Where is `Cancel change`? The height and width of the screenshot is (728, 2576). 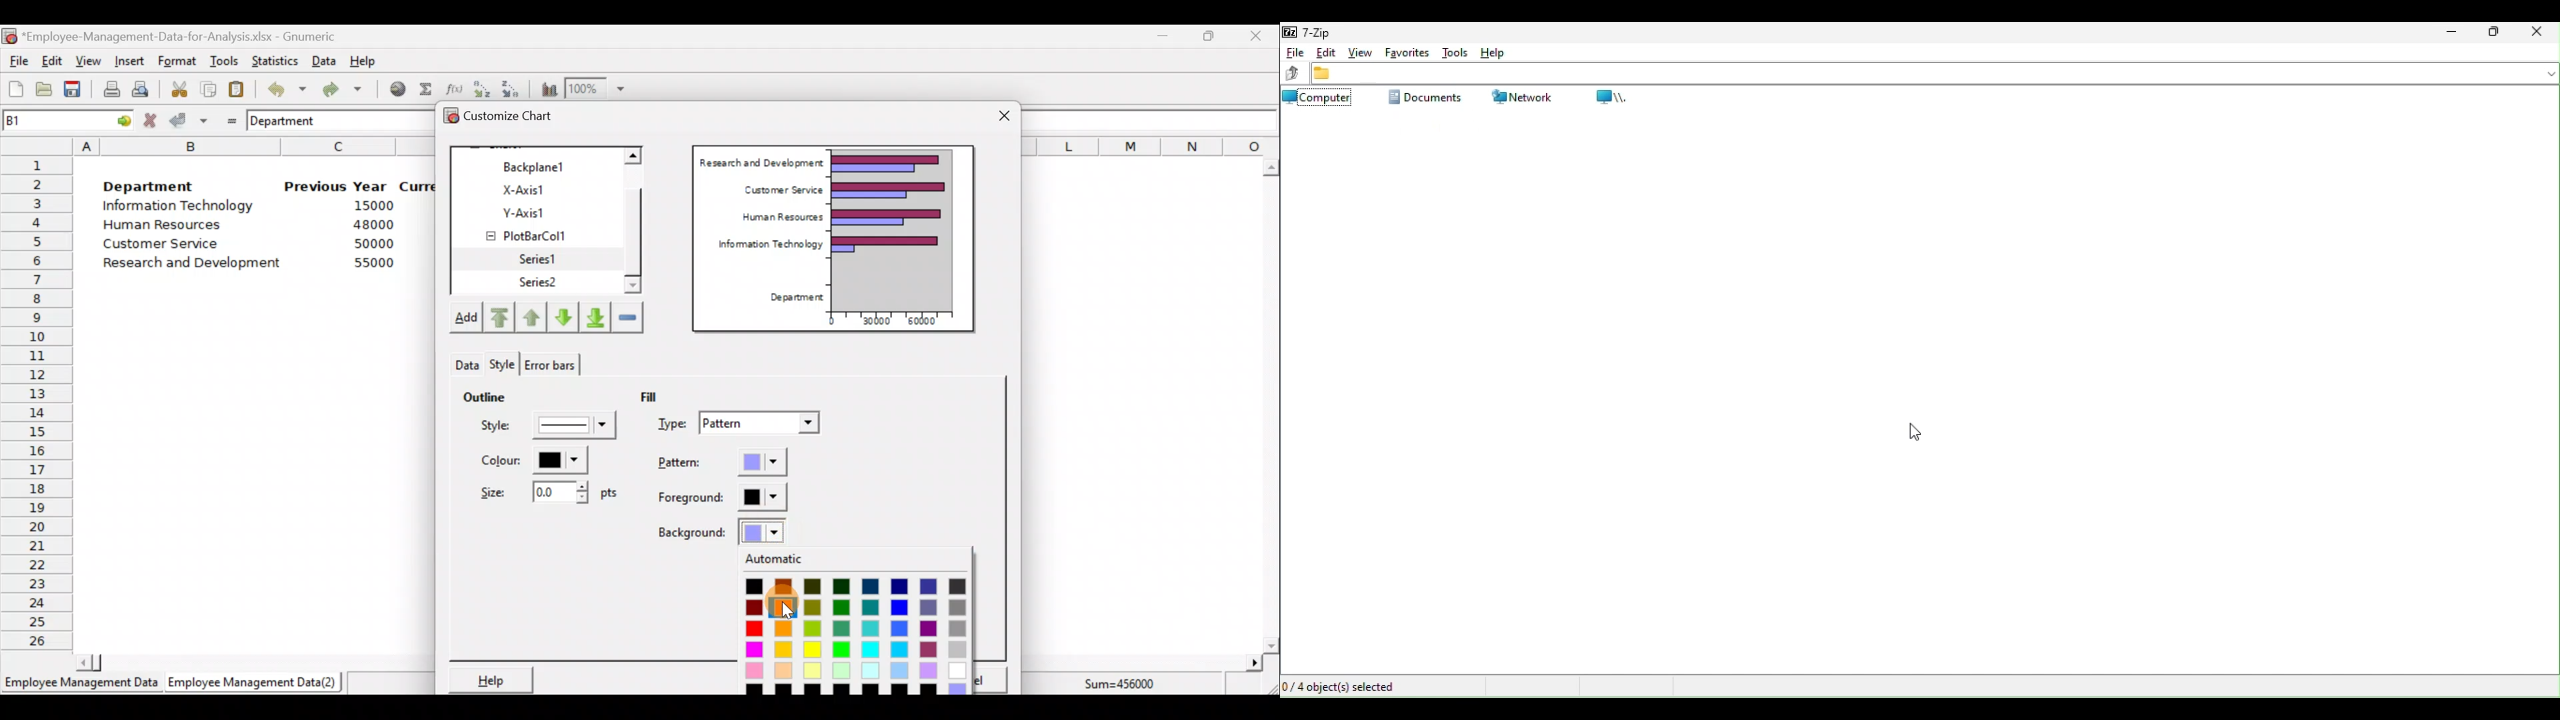
Cancel change is located at coordinates (152, 120).